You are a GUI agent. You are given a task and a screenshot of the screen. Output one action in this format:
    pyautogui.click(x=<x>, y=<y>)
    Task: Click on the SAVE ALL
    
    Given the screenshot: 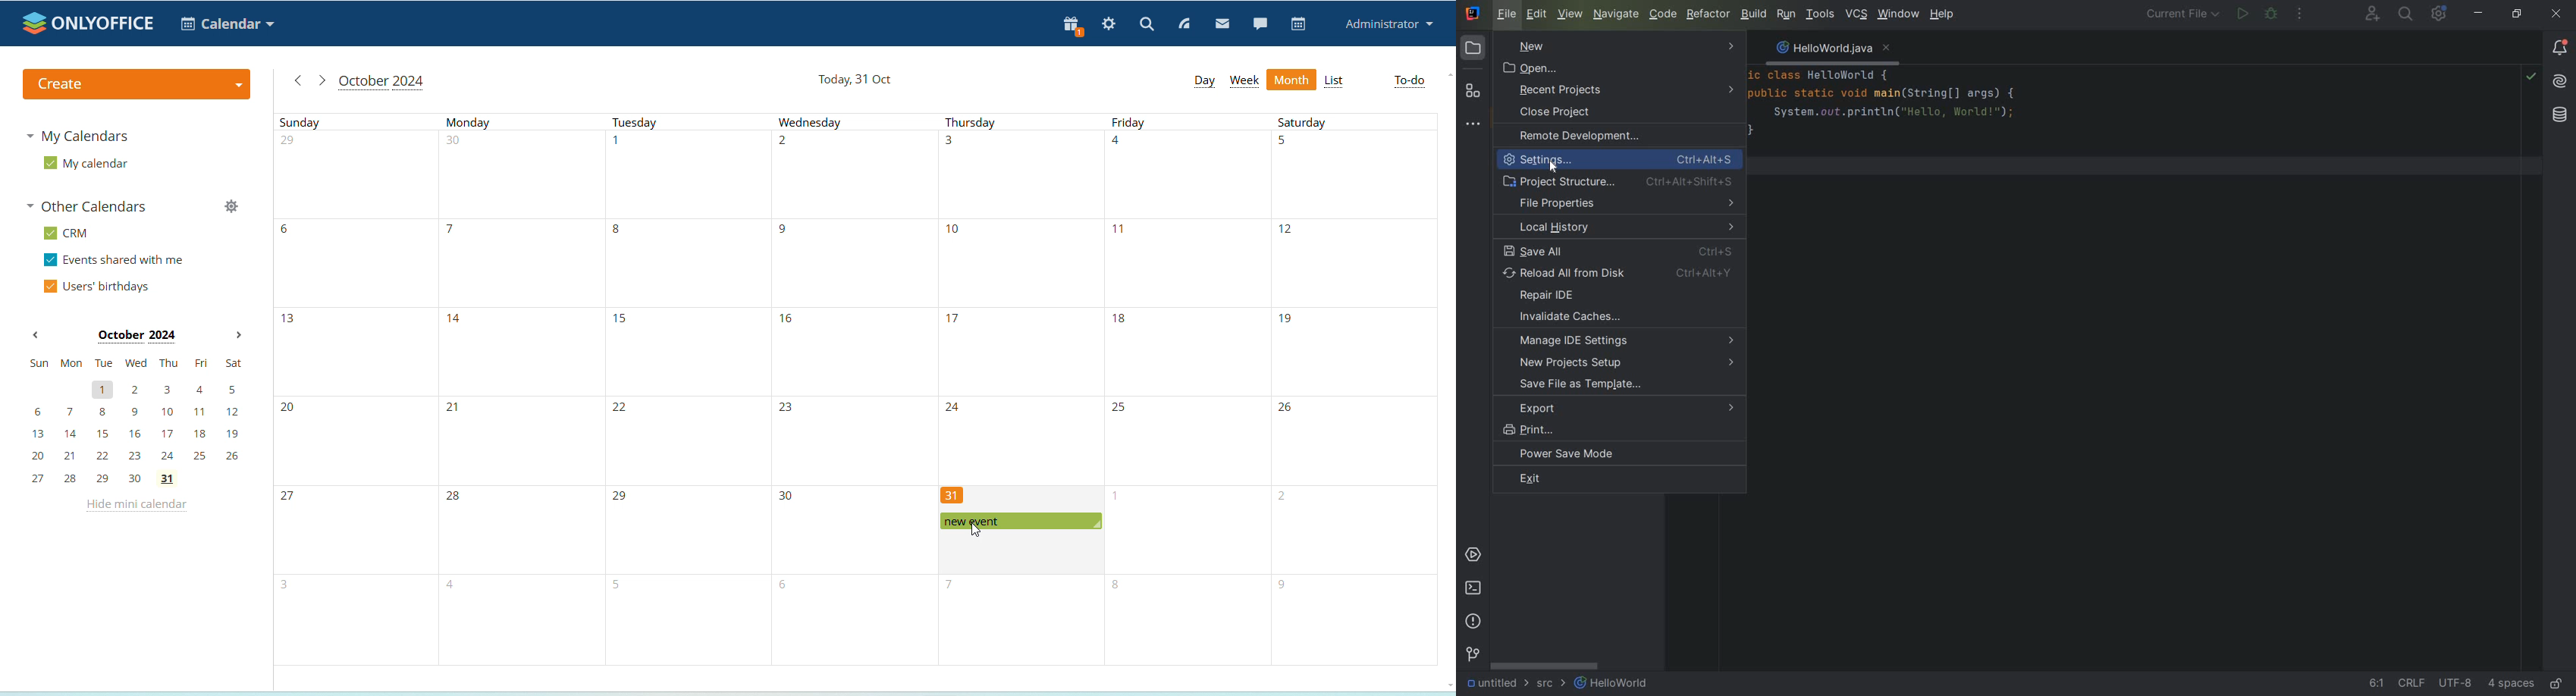 What is the action you would take?
    pyautogui.click(x=1617, y=250)
    